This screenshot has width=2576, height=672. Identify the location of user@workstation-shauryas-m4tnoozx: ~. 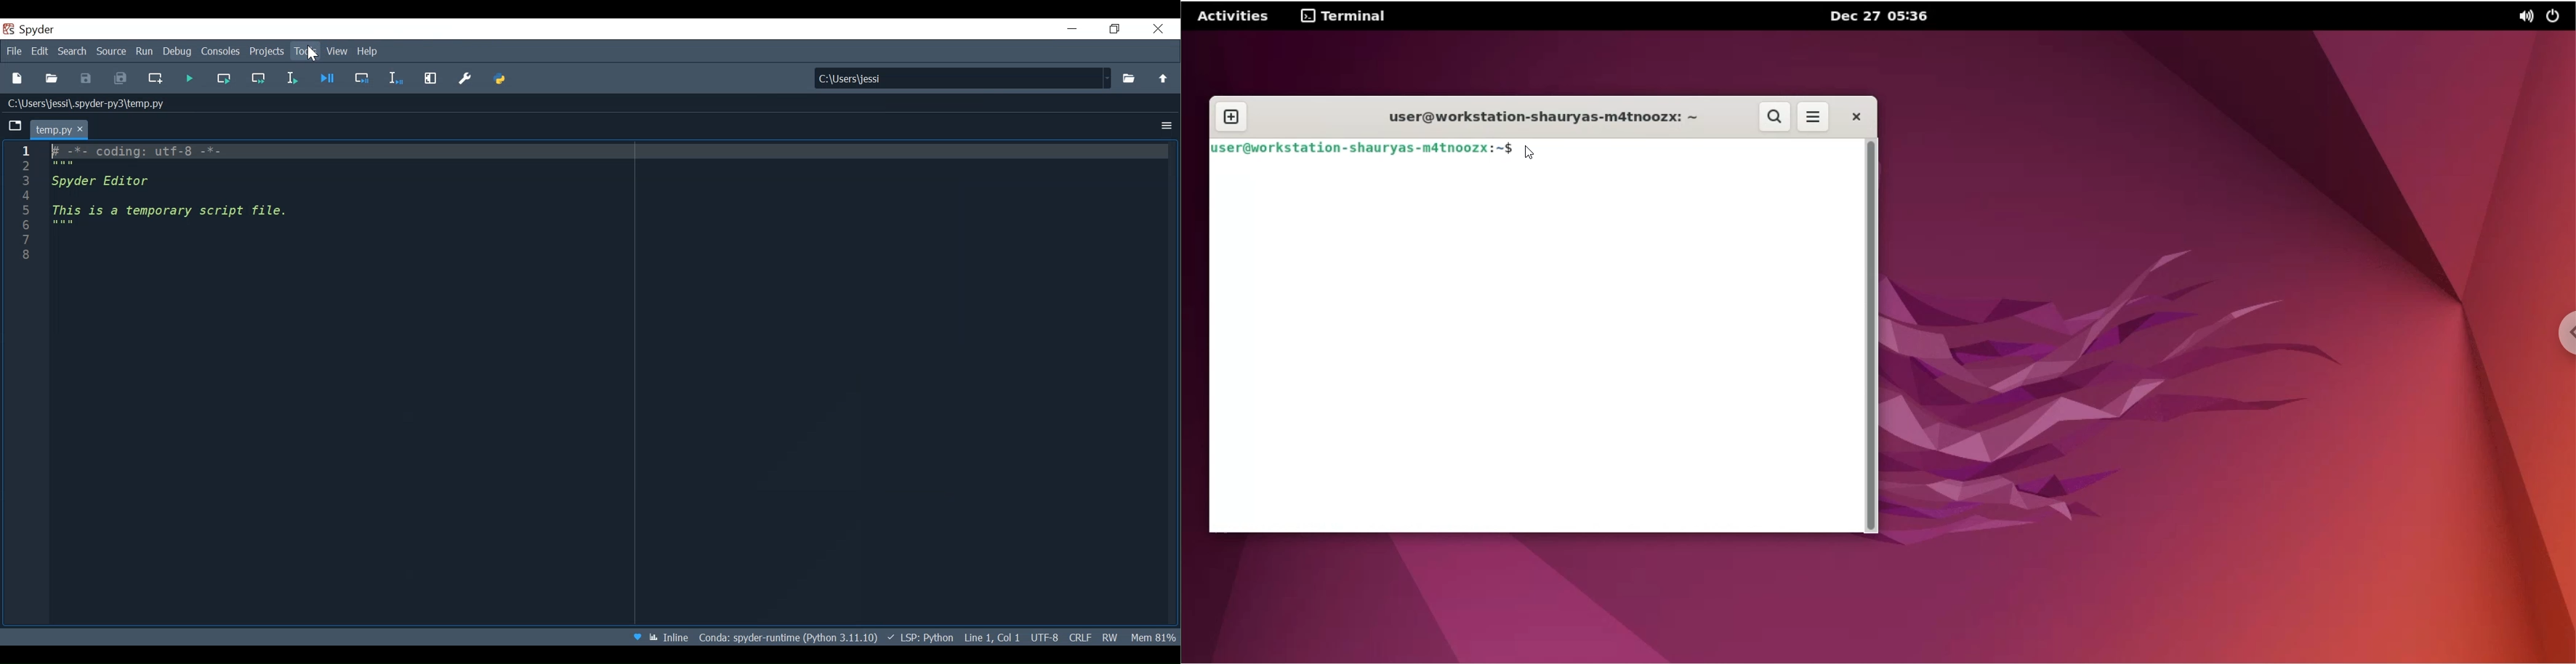
(1533, 116).